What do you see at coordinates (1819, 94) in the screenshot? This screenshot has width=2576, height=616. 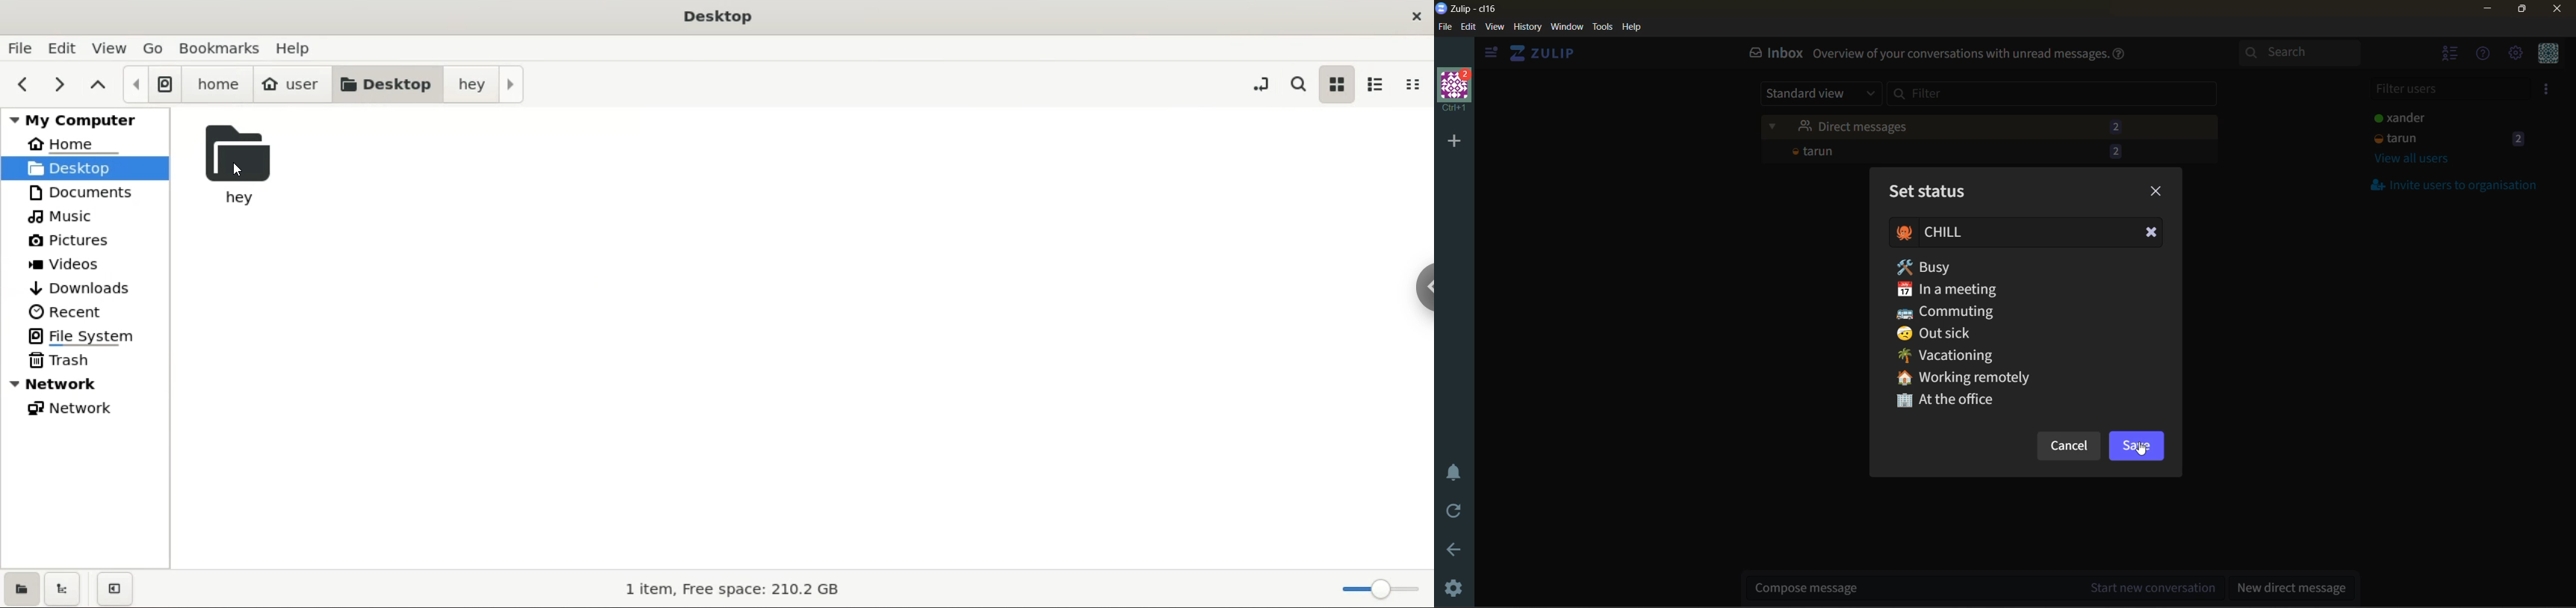 I see `standard view` at bounding box center [1819, 94].